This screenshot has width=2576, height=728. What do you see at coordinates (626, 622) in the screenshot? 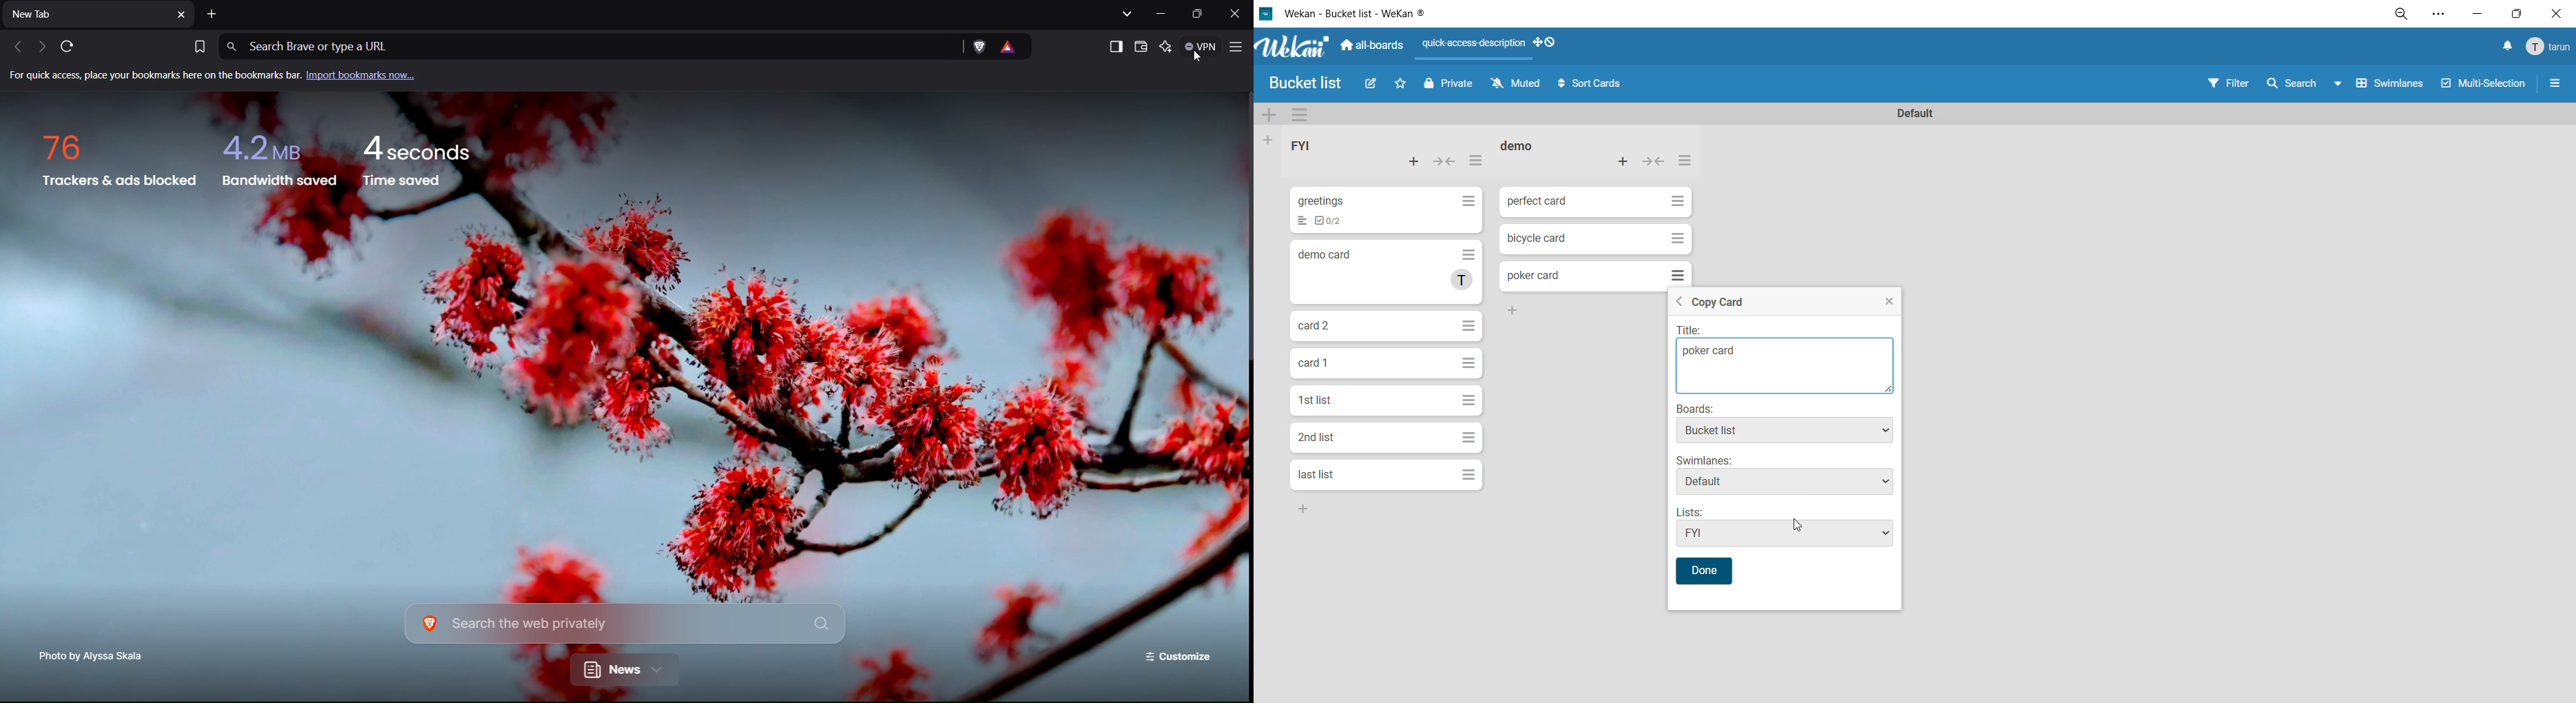
I see `Search bar` at bounding box center [626, 622].